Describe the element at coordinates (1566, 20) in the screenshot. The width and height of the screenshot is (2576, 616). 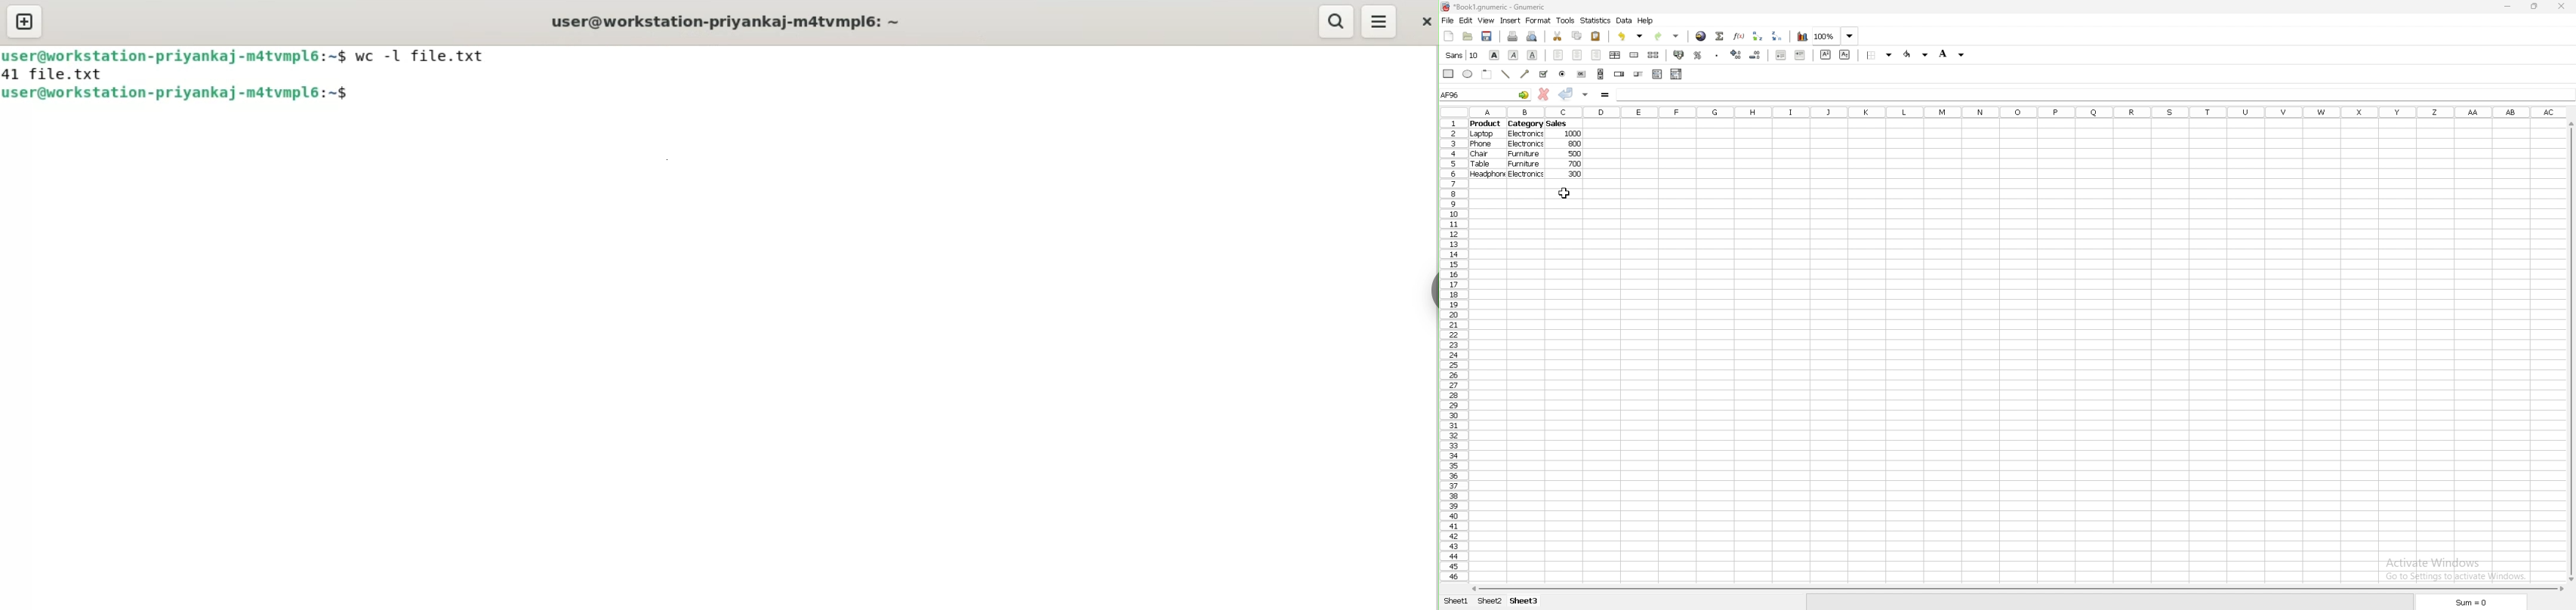
I see `tools` at that location.